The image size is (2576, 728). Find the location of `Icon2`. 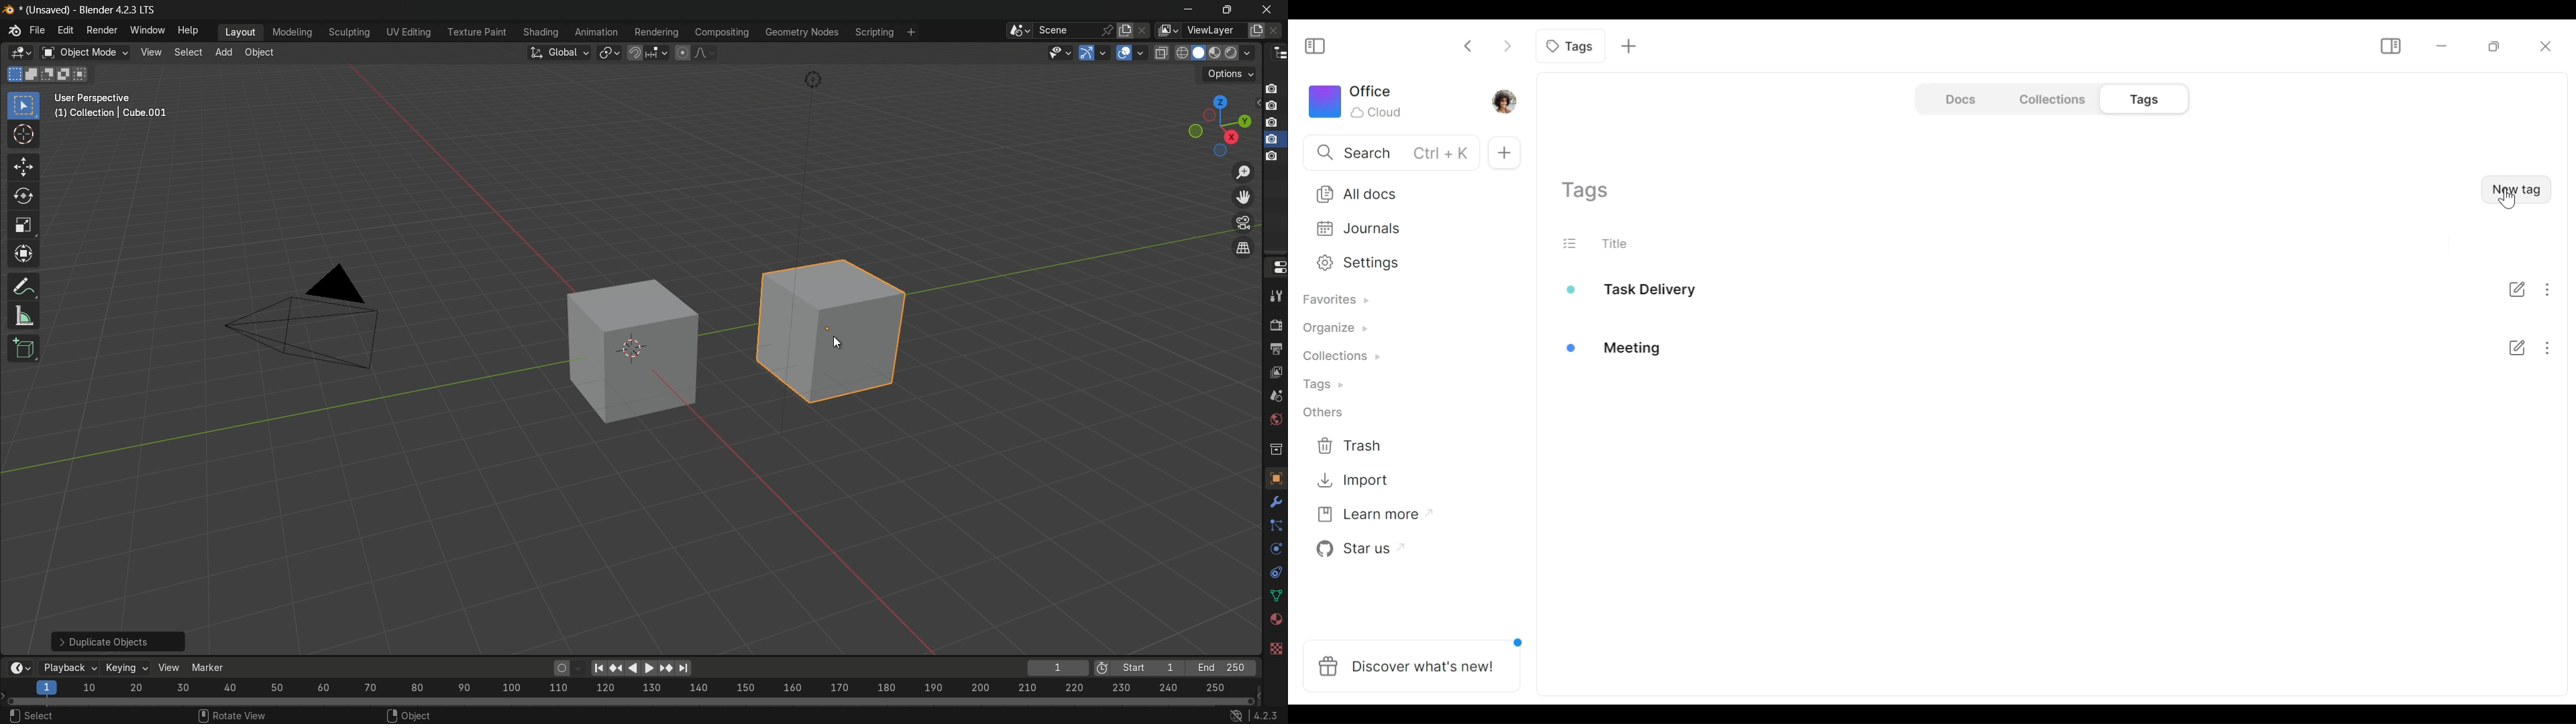

Icon2 is located at coordinates (1273, 107).